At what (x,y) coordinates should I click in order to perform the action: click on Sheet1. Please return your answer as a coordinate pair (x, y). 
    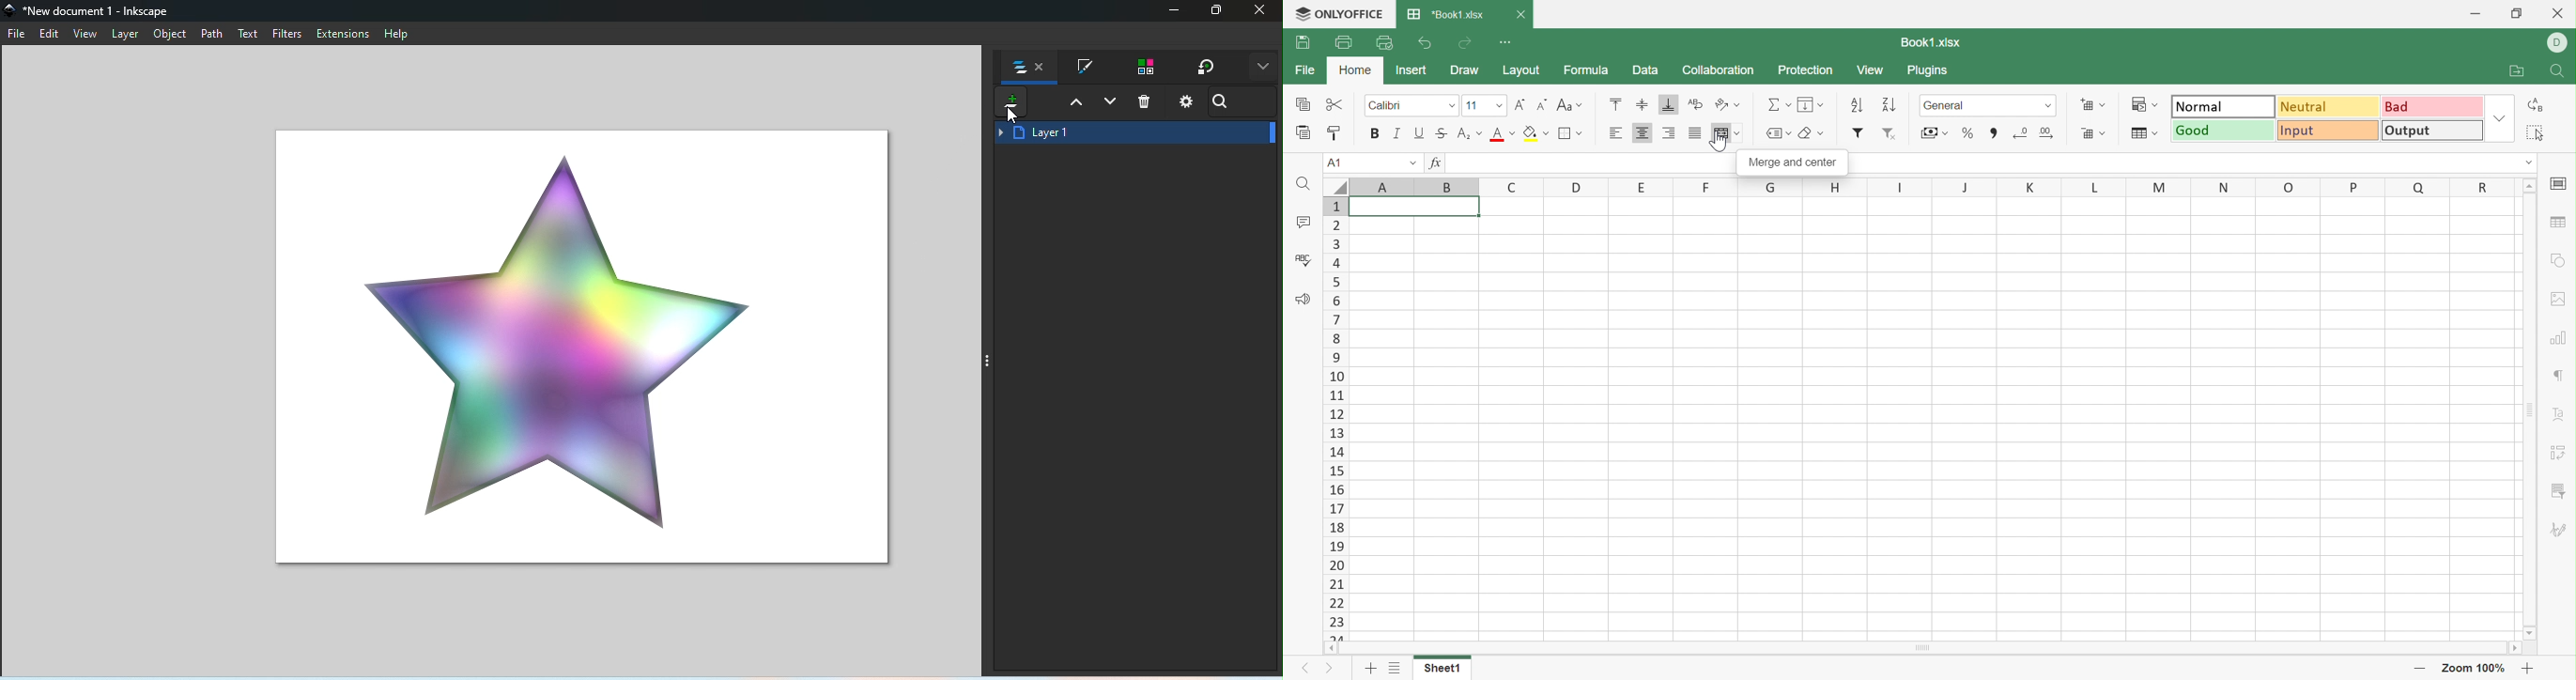
    Looking at the image, I should click on (1443, 671).